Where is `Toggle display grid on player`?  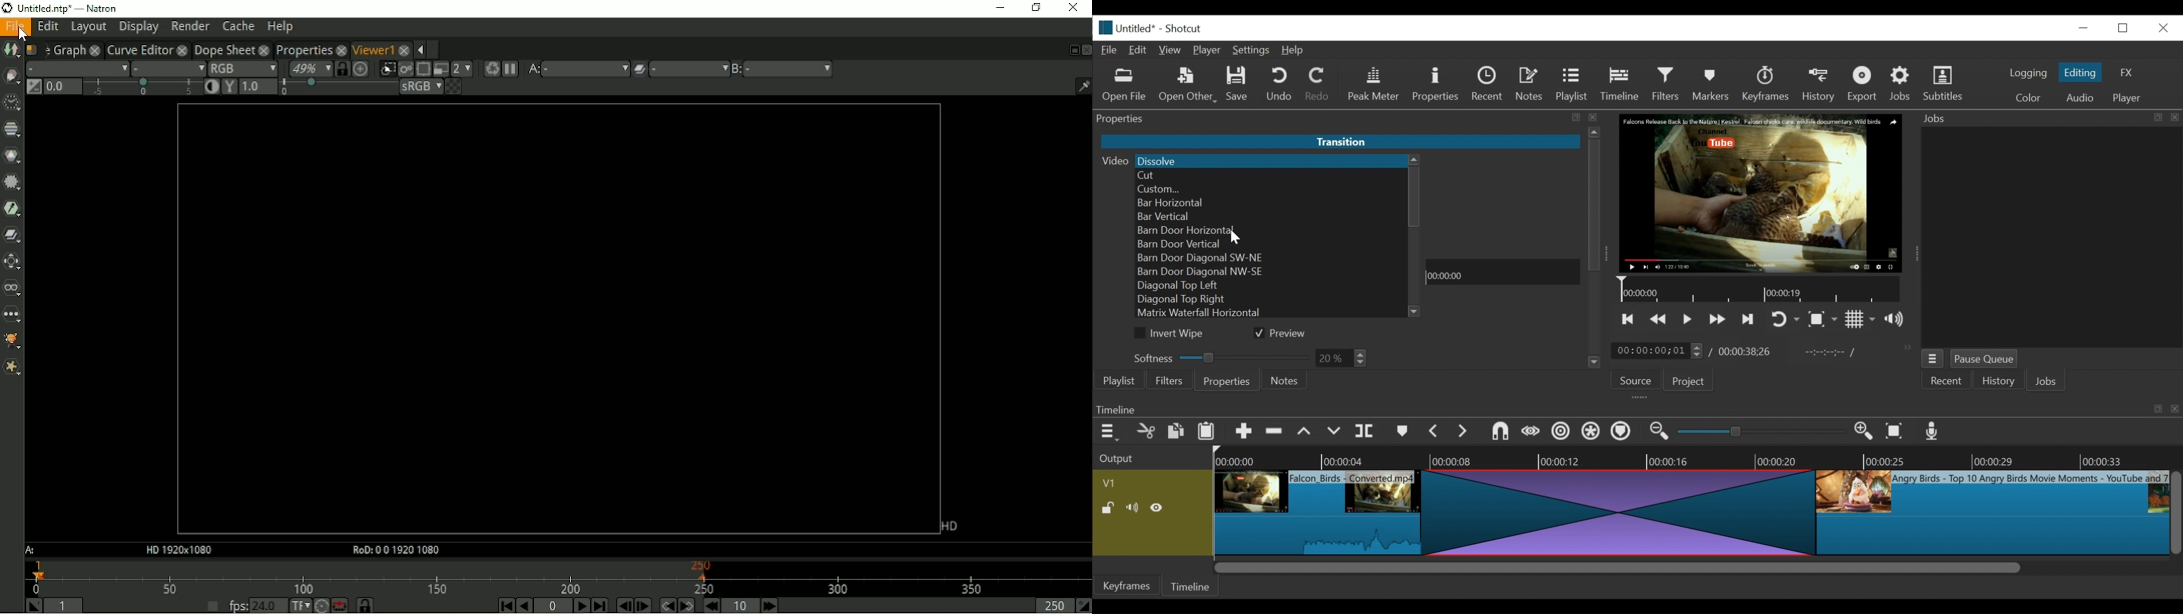
Toggle display grid on player is located at coordinates (1861, 319).